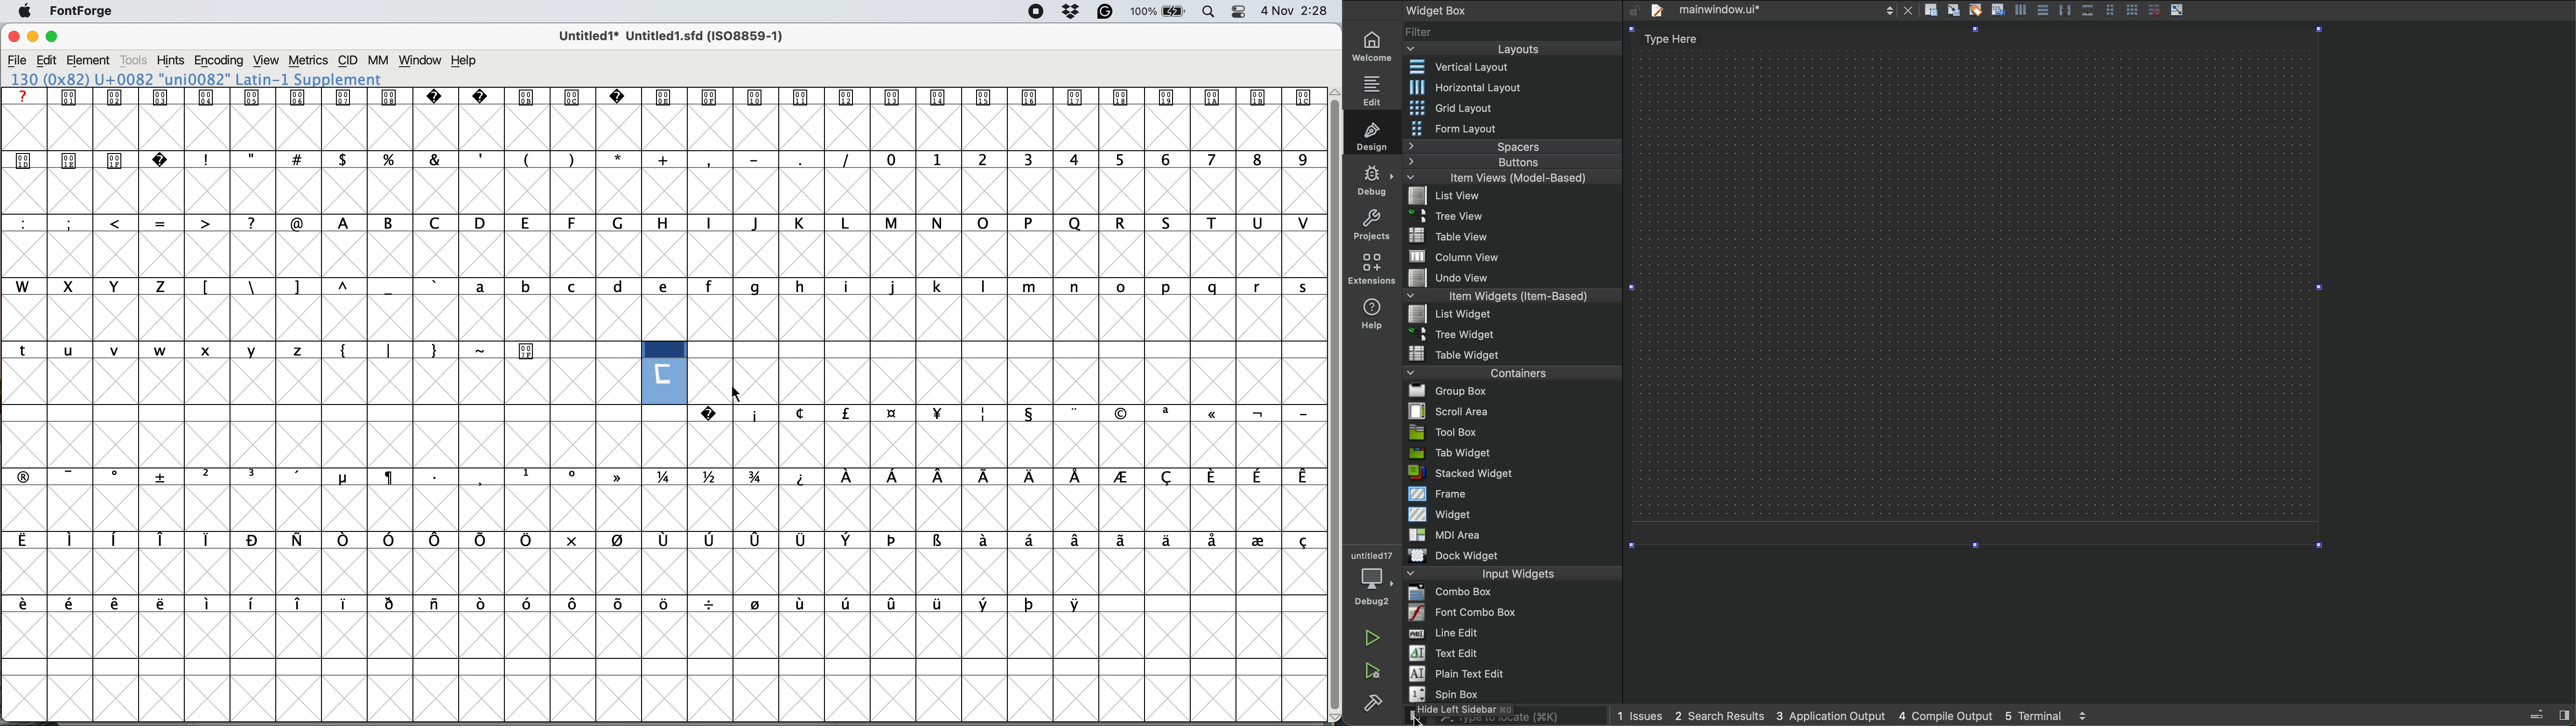 The width and height of the screenshot is (2576, 728). Describe the element at coordinates (2033, 714) in the screenshot. I see `5 Terminal` at that location.